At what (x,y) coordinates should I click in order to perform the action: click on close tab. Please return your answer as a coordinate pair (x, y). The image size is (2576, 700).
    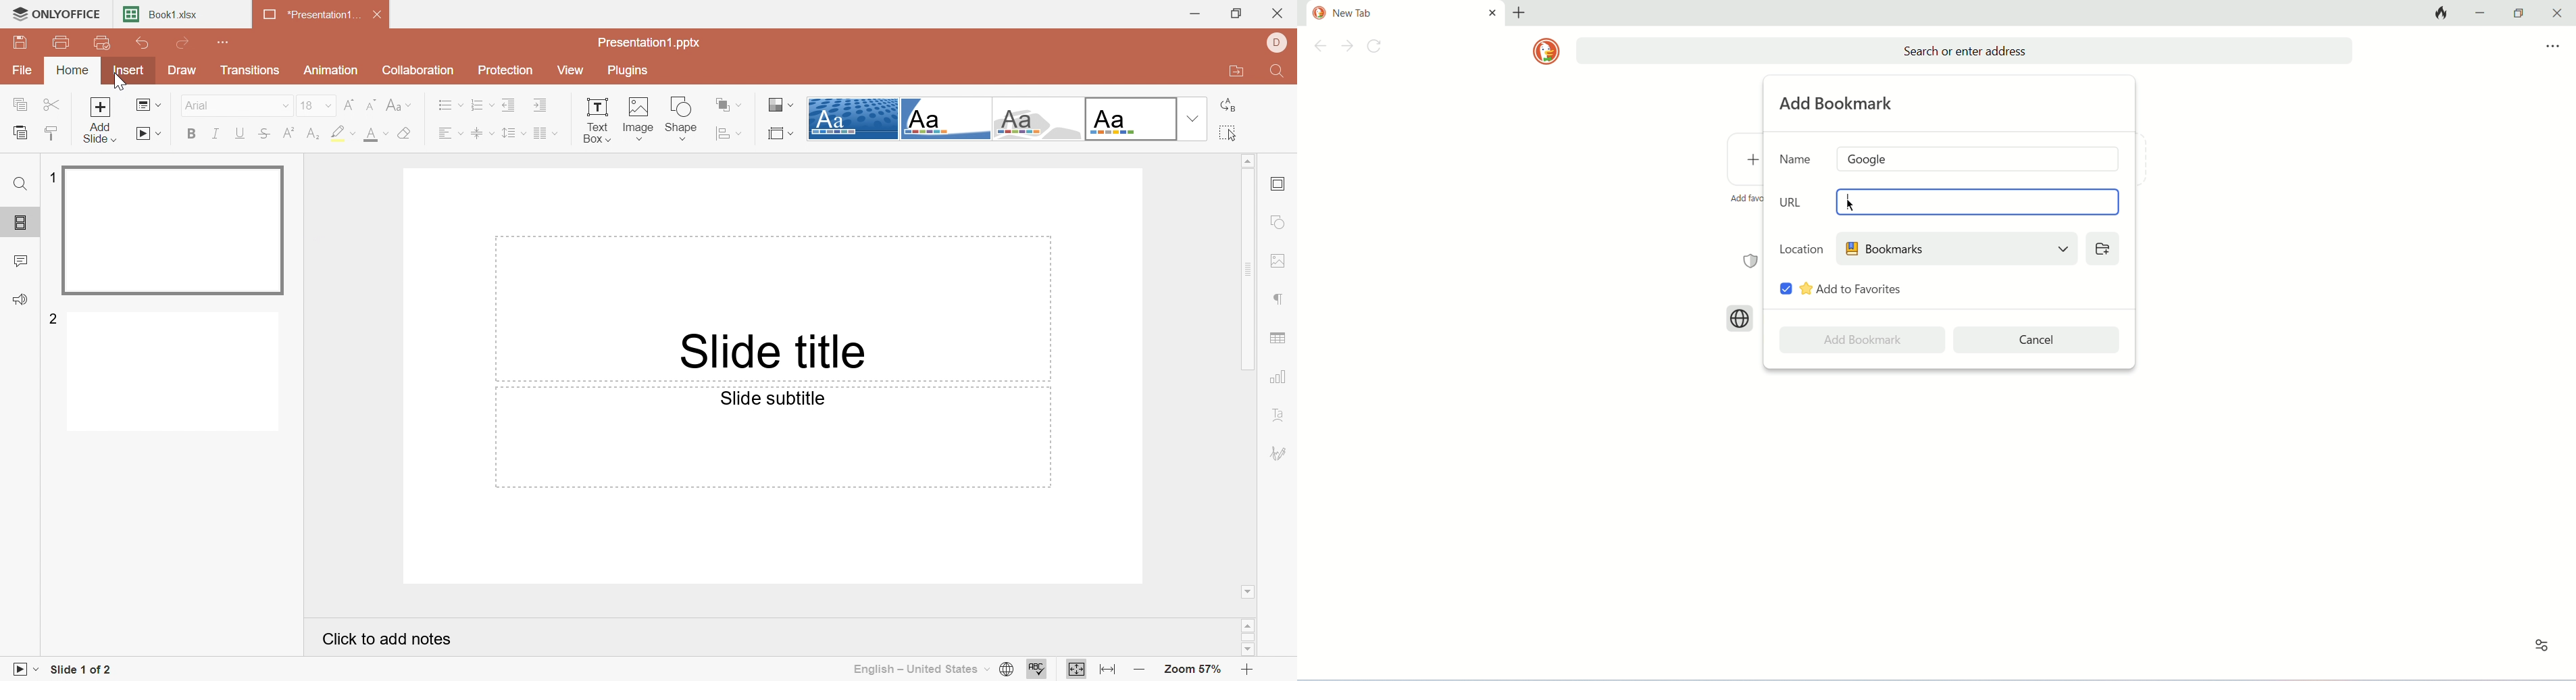
    Looking at the image, I should click on (1492, 12).